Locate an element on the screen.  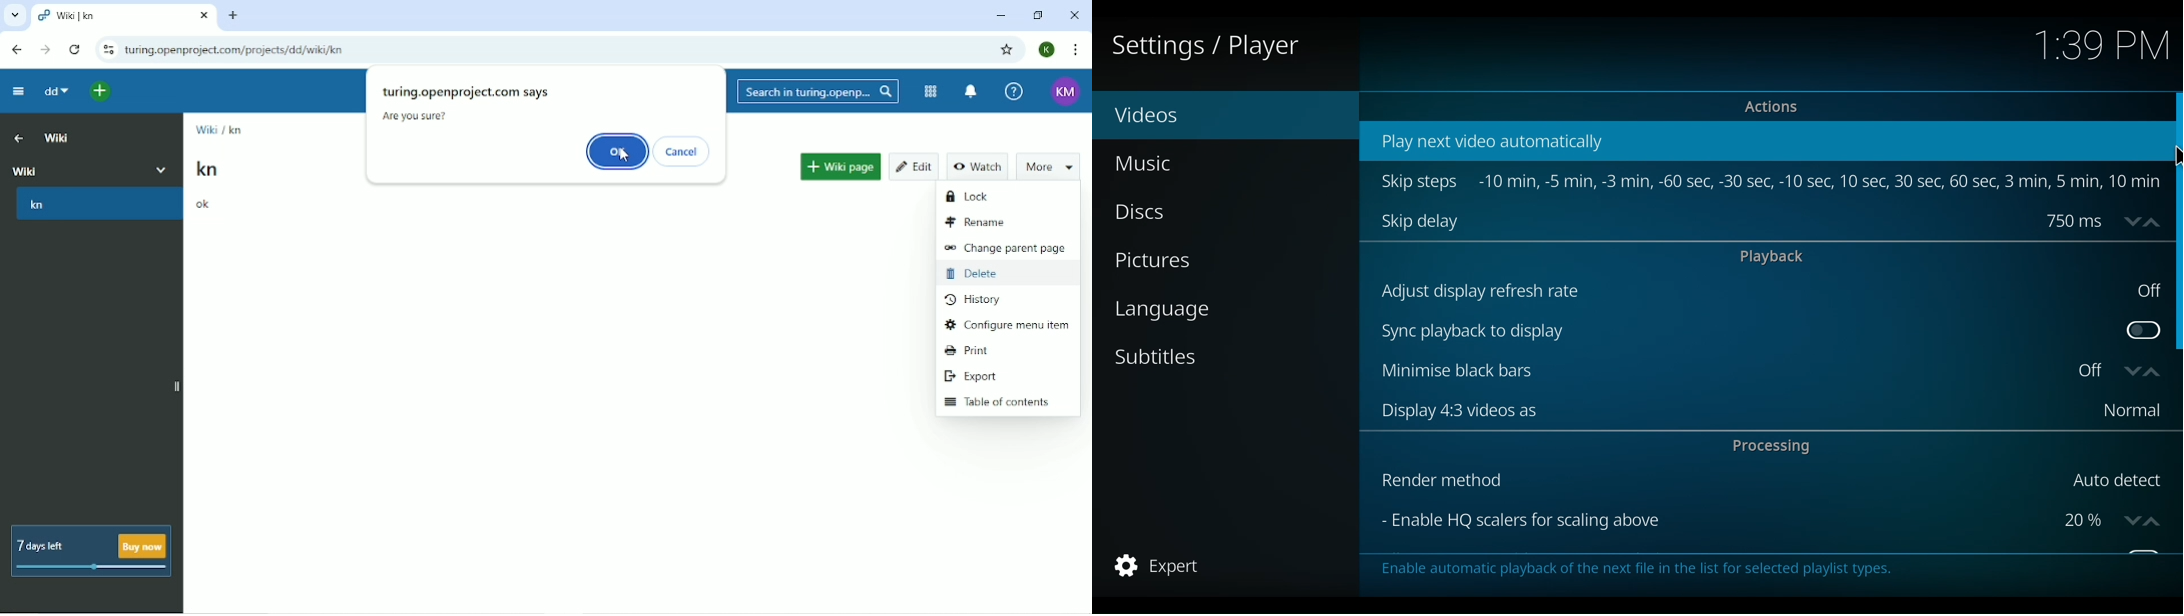
Cursor is located at coordinates (2176, 157).